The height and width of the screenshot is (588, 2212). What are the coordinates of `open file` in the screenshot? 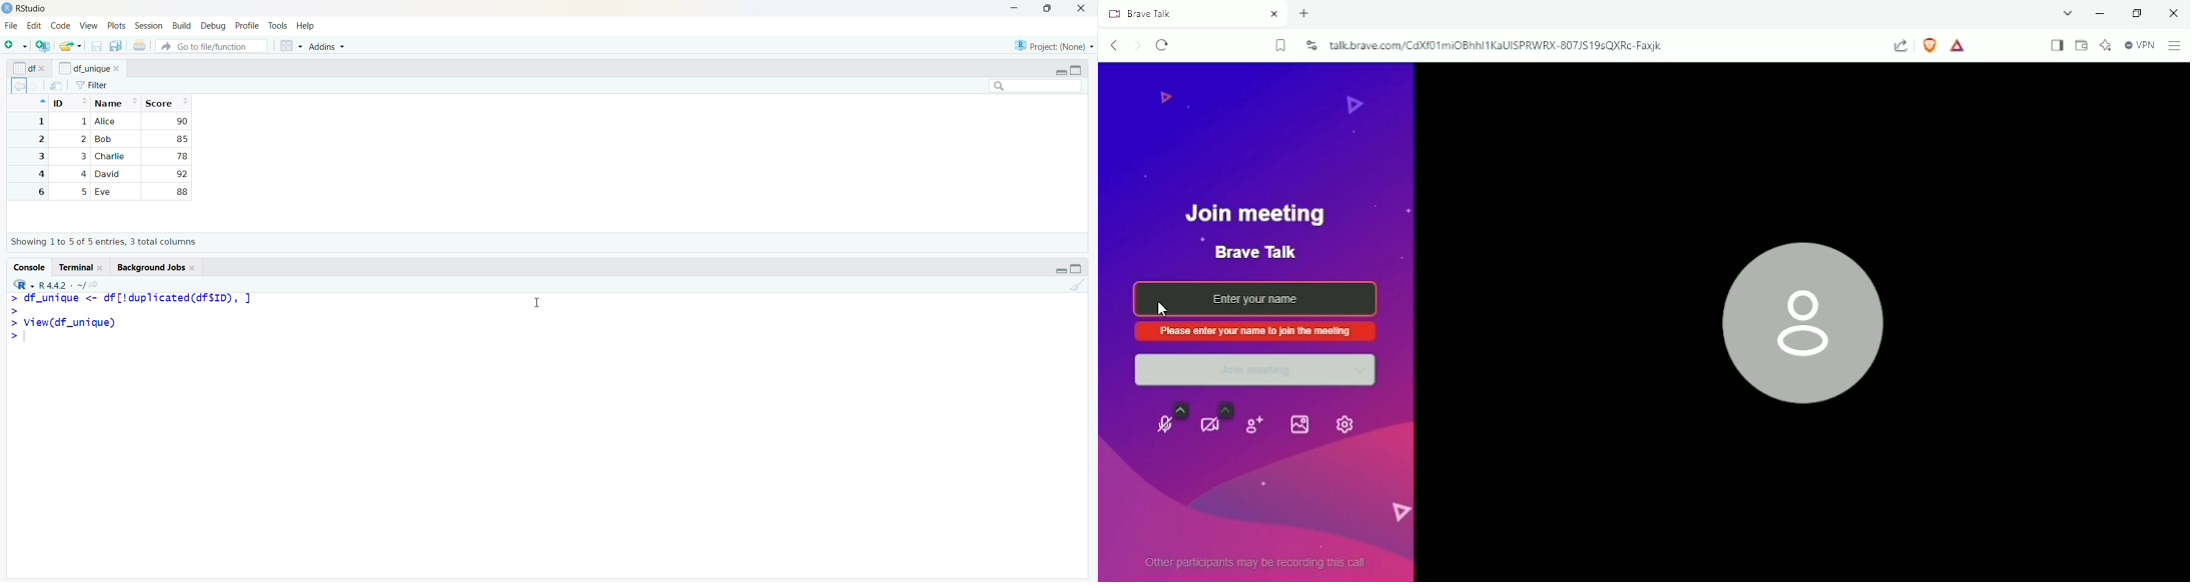 It's located at (70, 46).